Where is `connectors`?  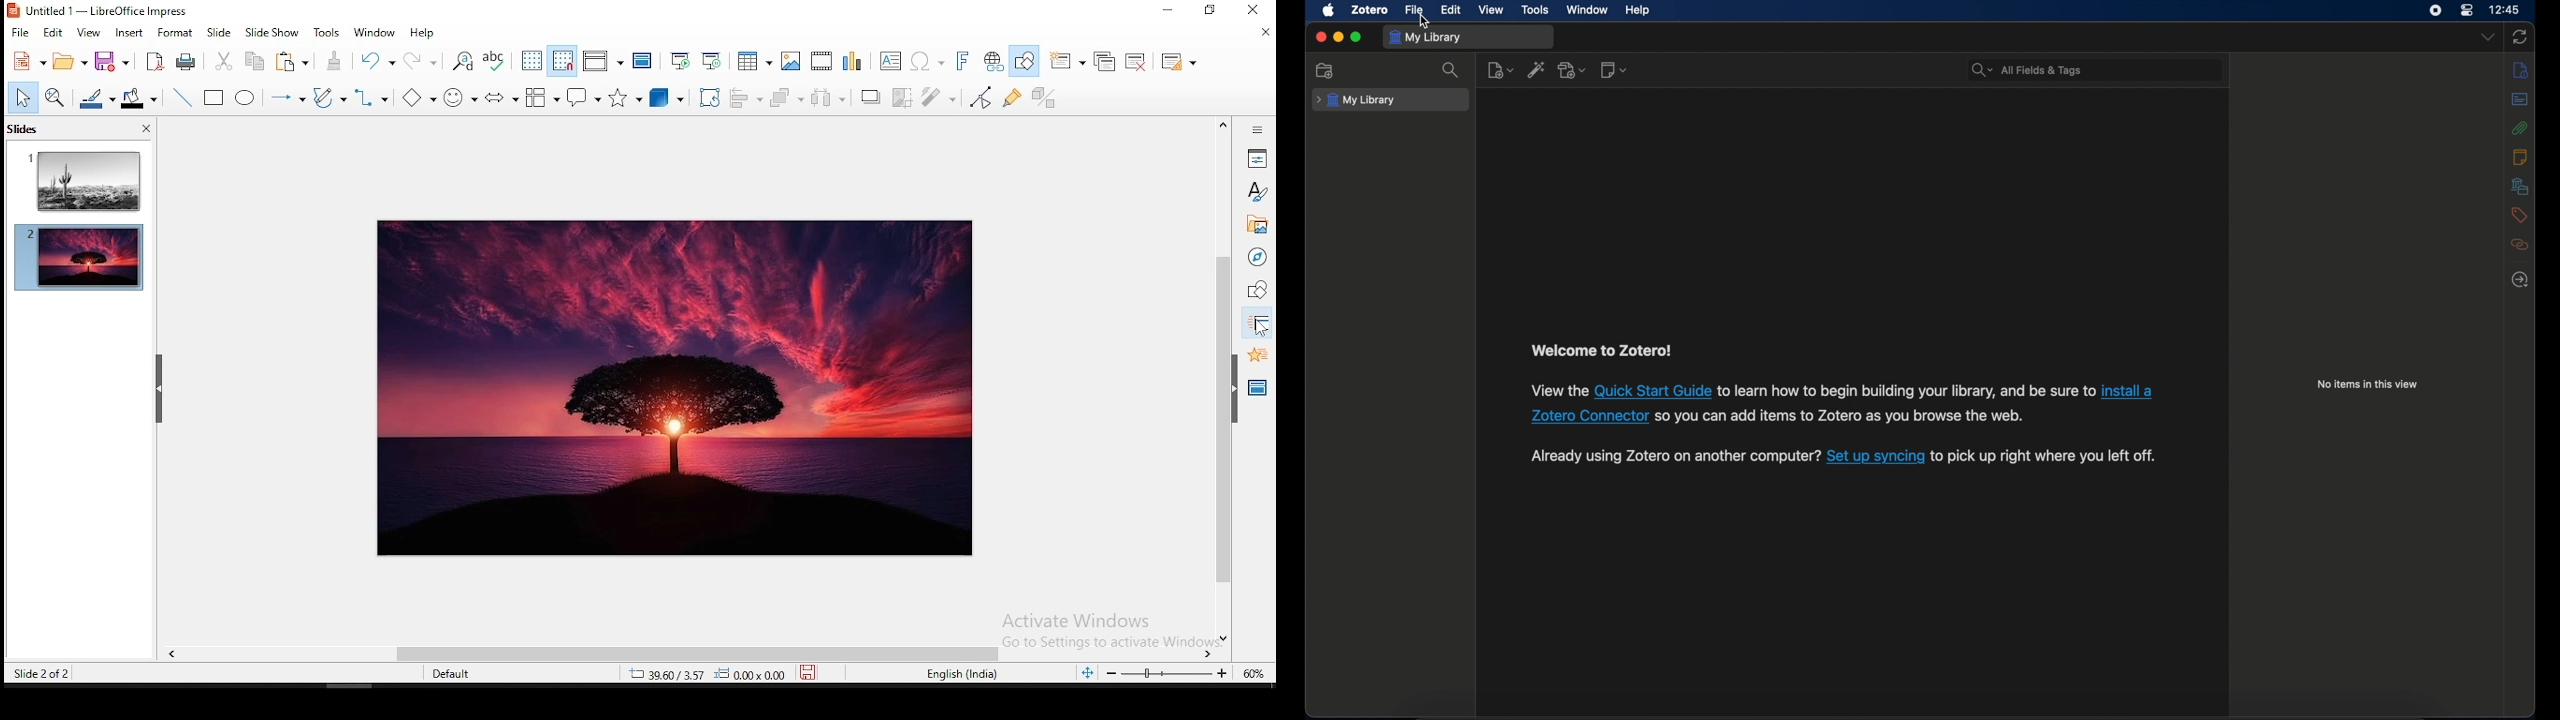 connectors is located at coordinates (372, 99).